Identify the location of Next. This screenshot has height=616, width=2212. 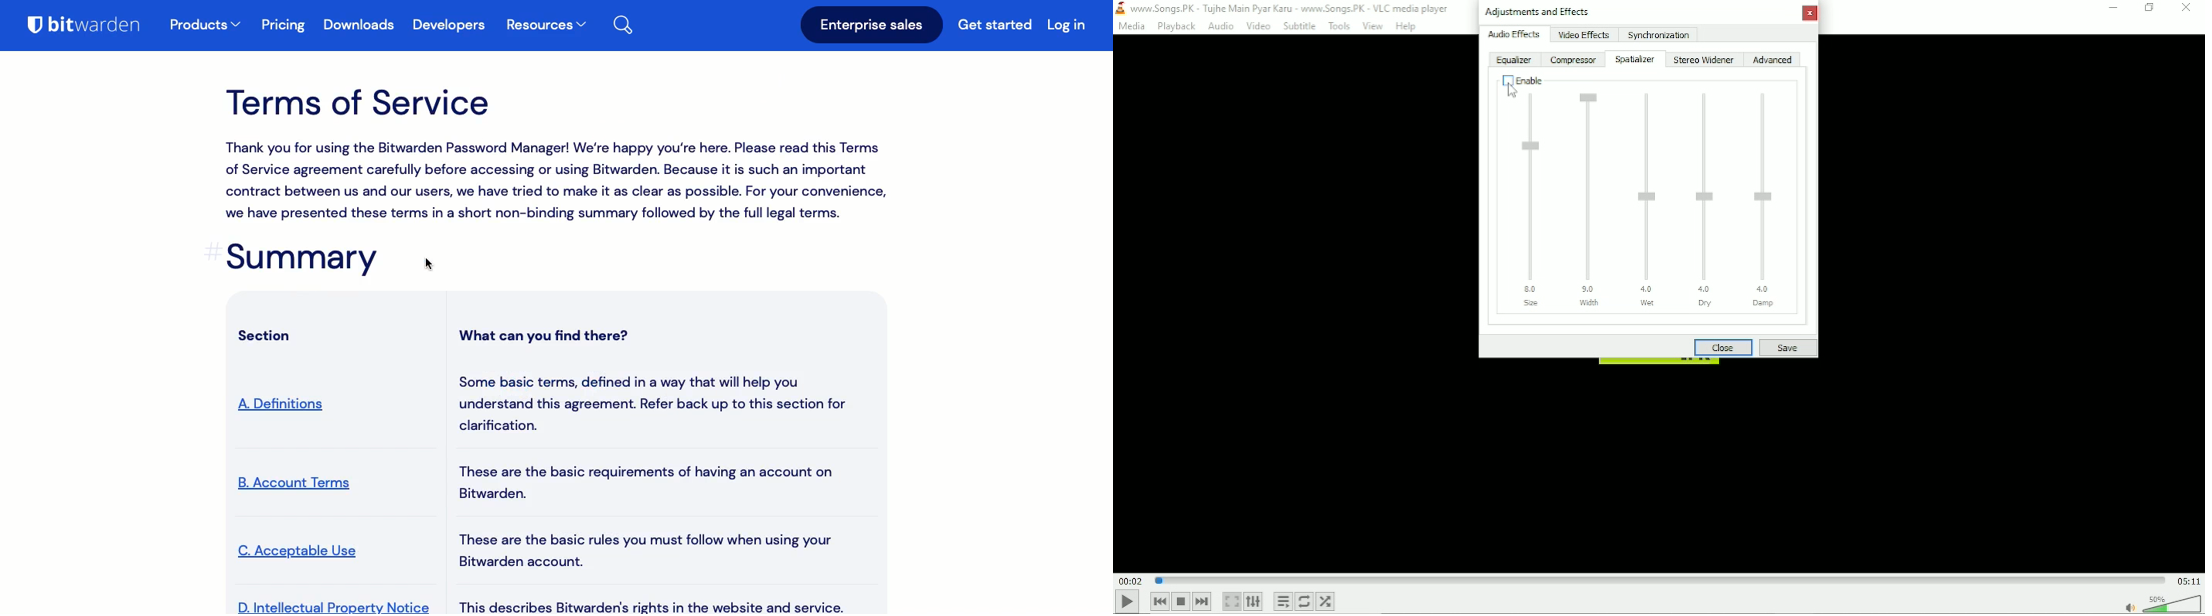
(1202, 601).